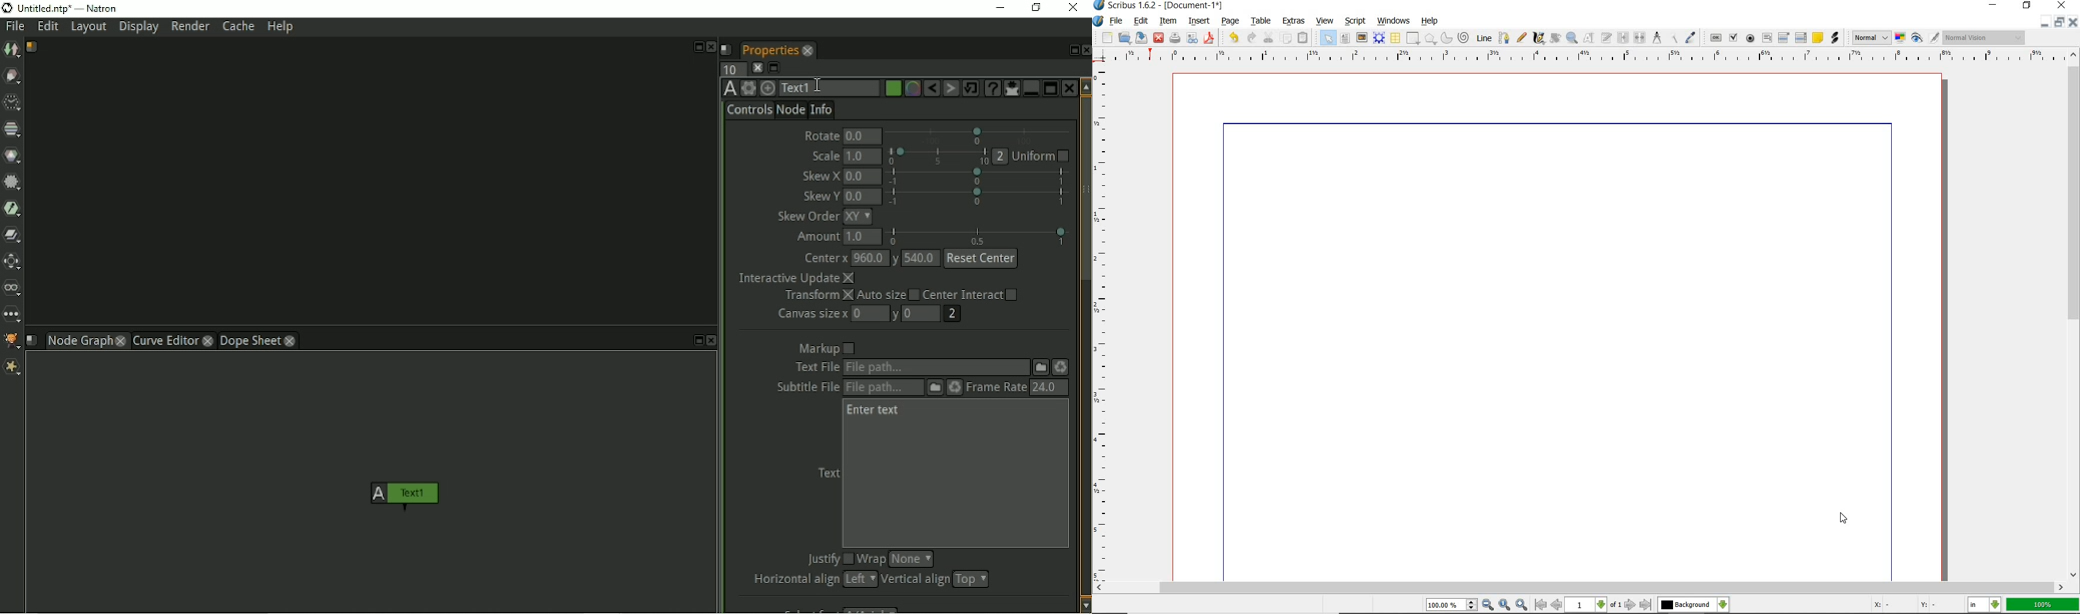  What do you see at coordinates (1591, 59) in the screenshot?
I see `ruler` at bounding box center [1591, 59].